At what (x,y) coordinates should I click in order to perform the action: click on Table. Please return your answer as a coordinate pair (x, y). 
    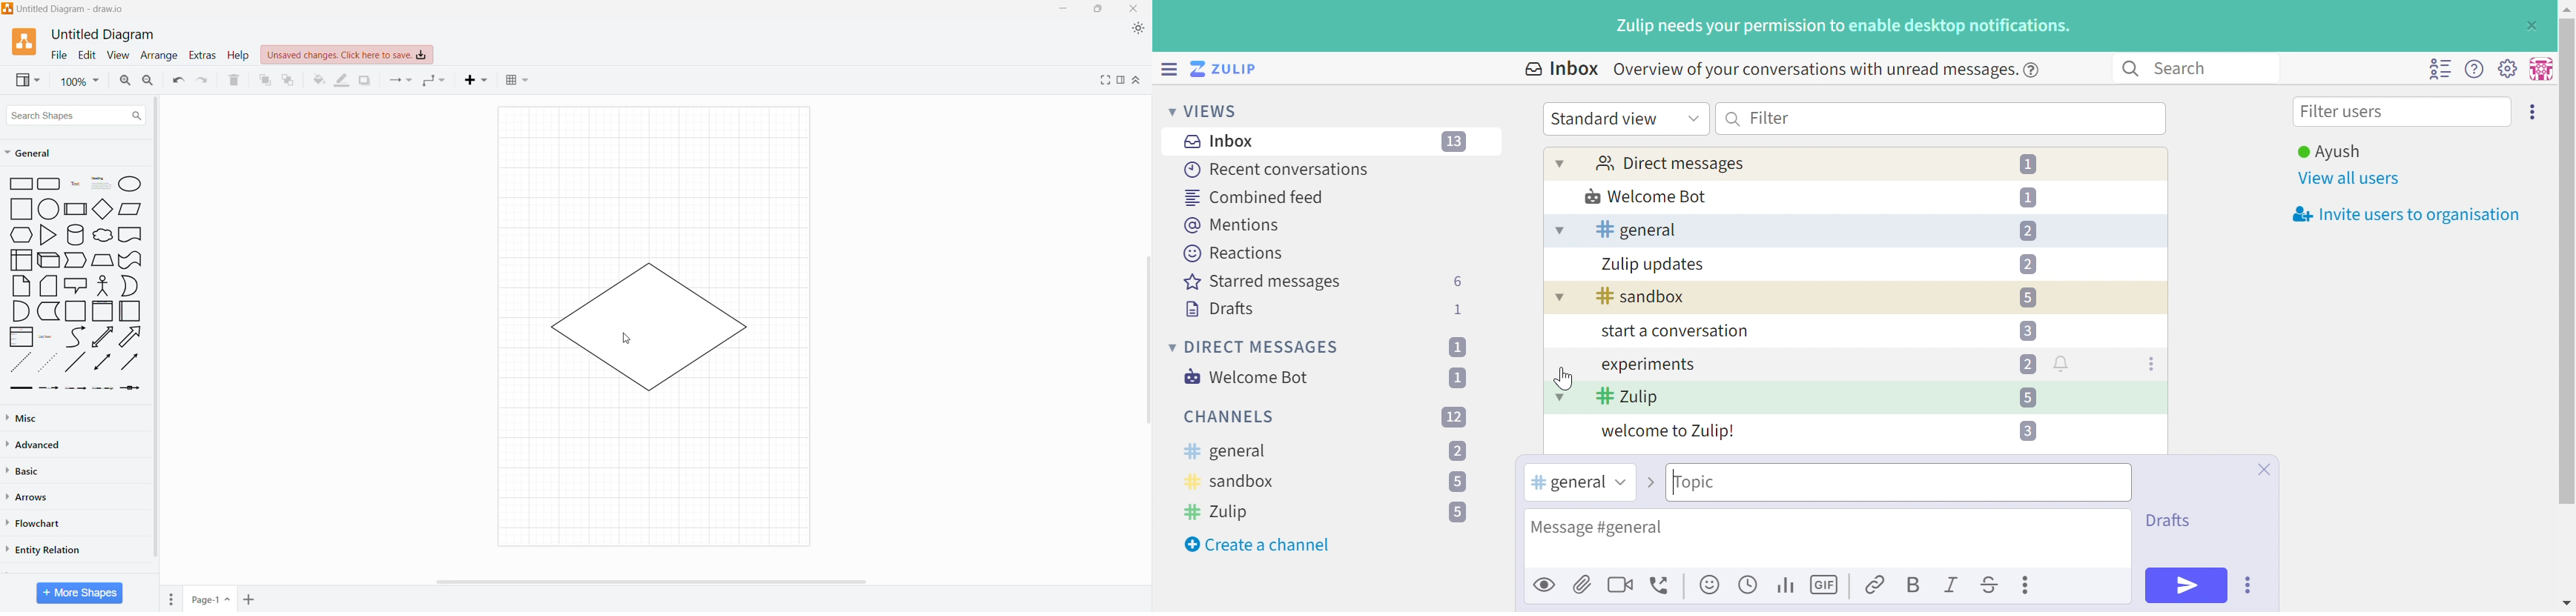
    Looking at the image, I should click on (518, 82).